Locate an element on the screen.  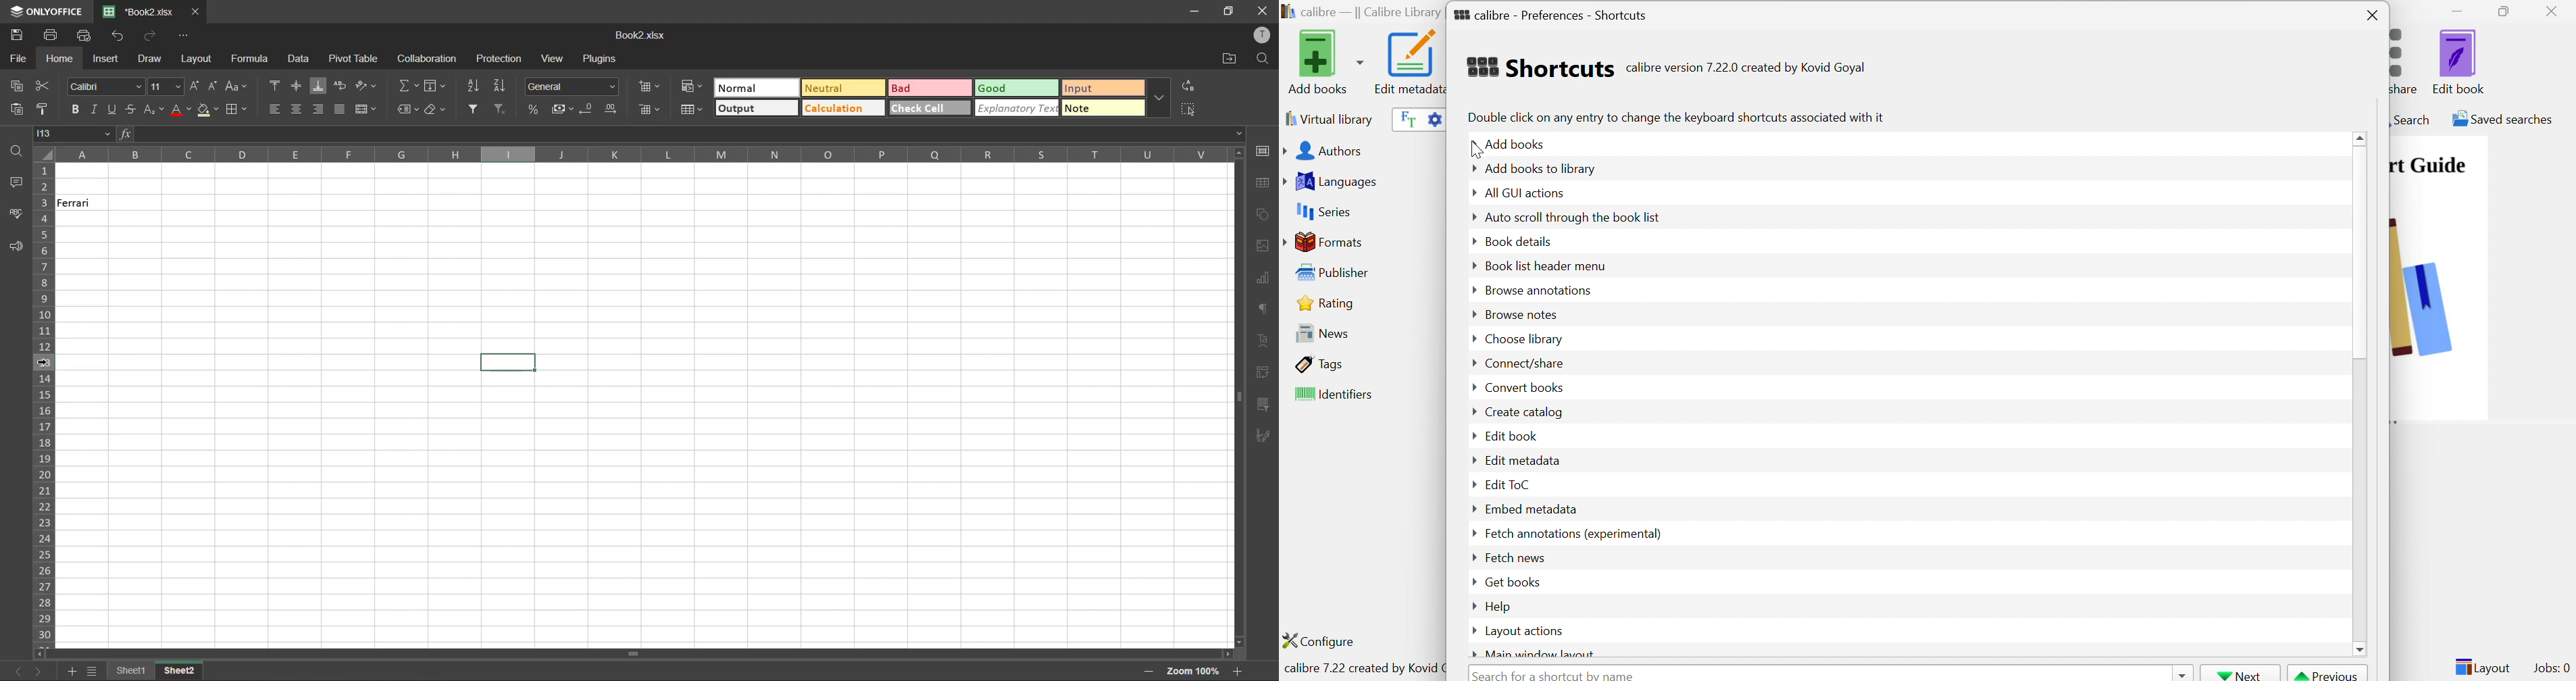
save is located at coordinates (15, 35).